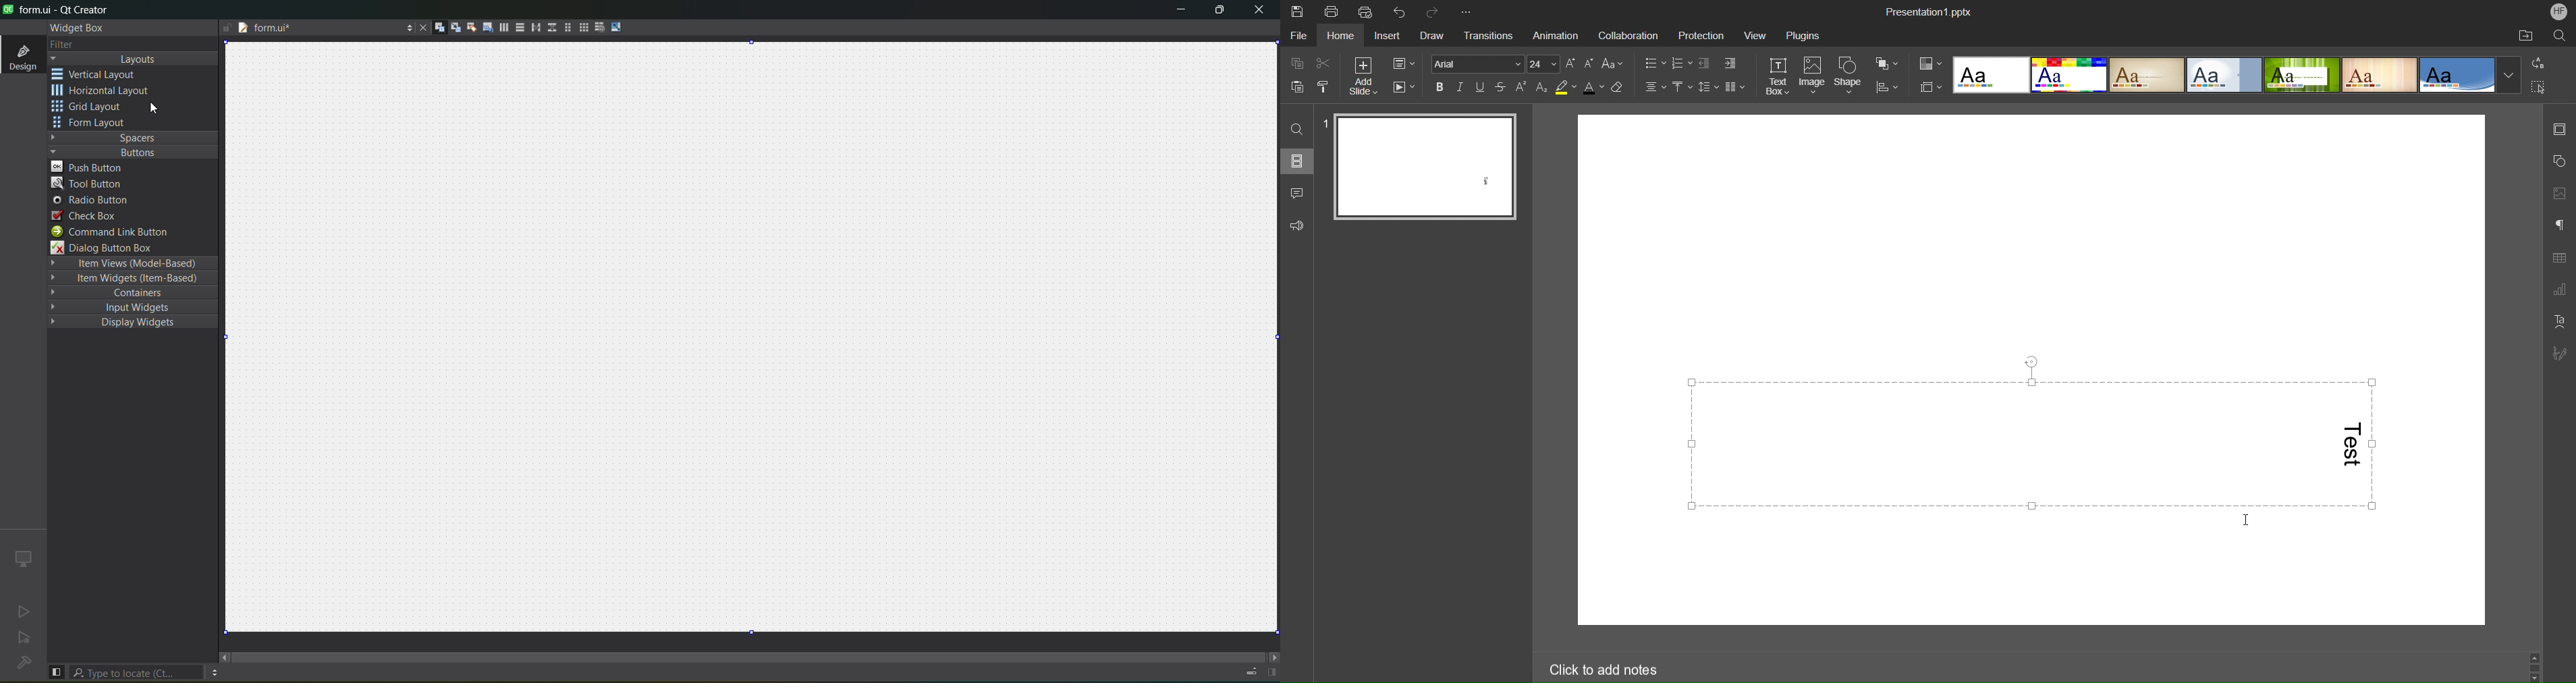  Describe the element at coordinates (2556, 36) in the screenshot. I see `Search` at that location.